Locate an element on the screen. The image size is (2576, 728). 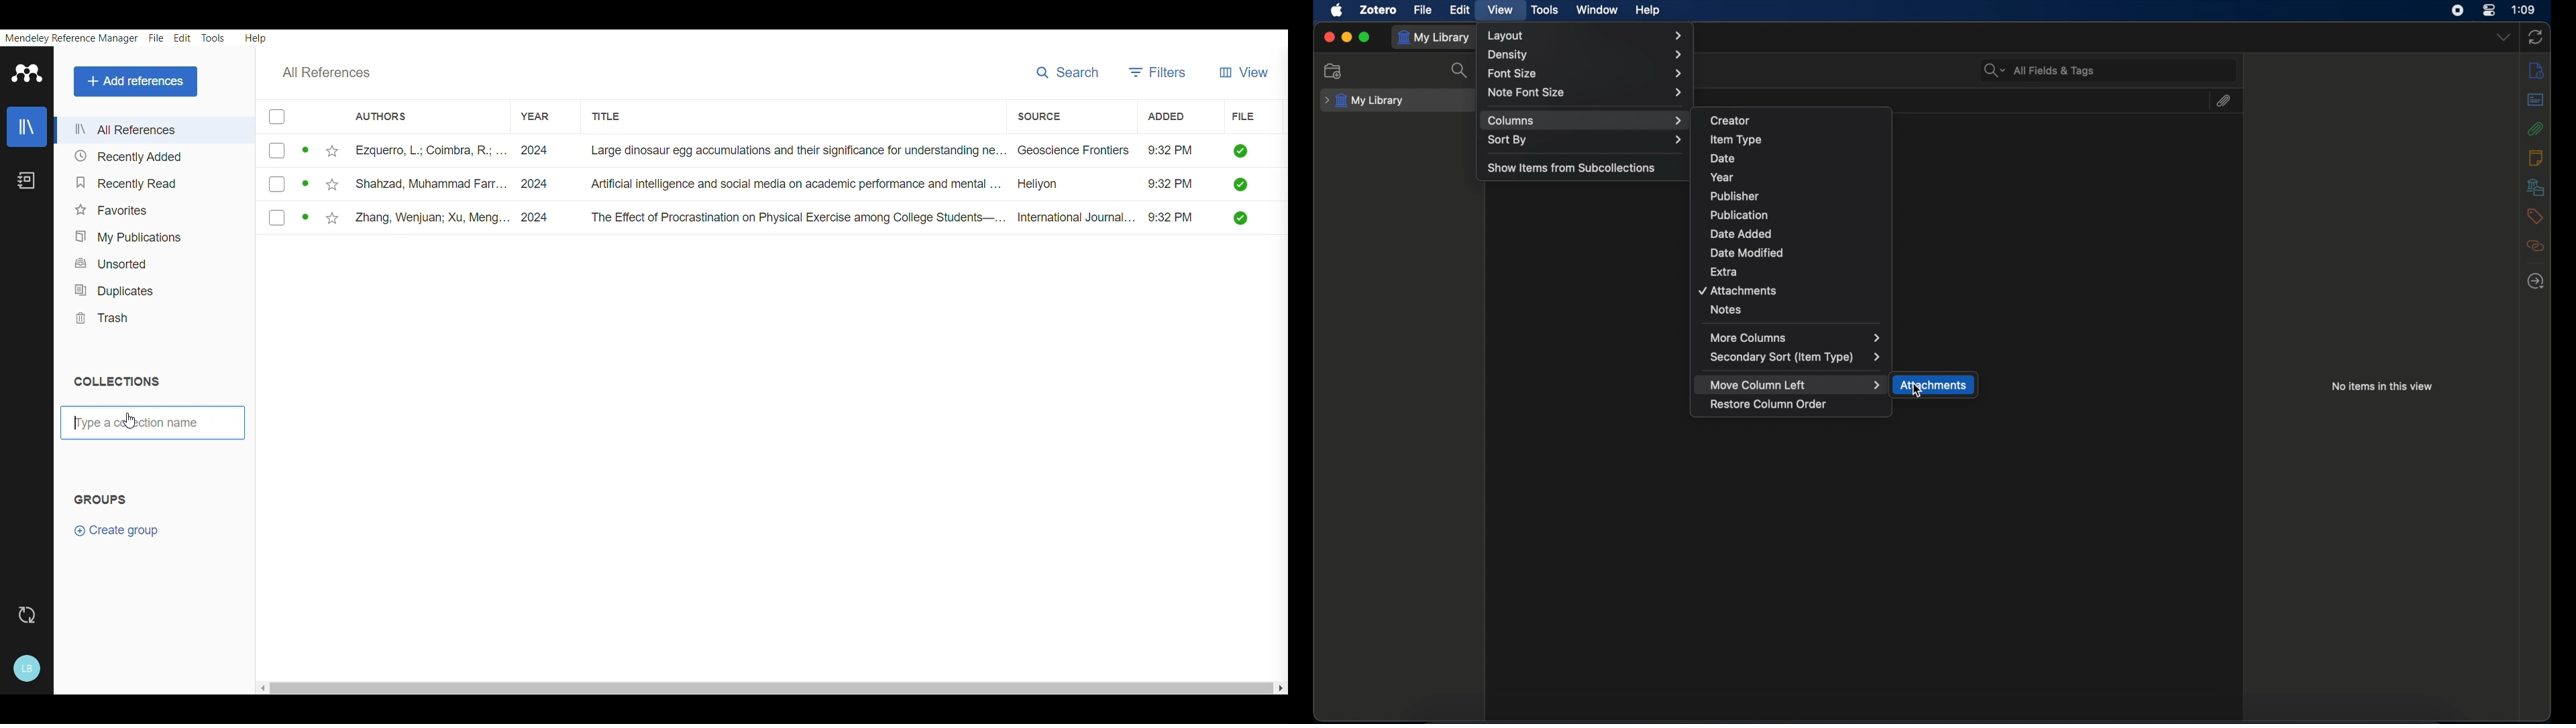
Cursor is located at coordinates (125, 422).